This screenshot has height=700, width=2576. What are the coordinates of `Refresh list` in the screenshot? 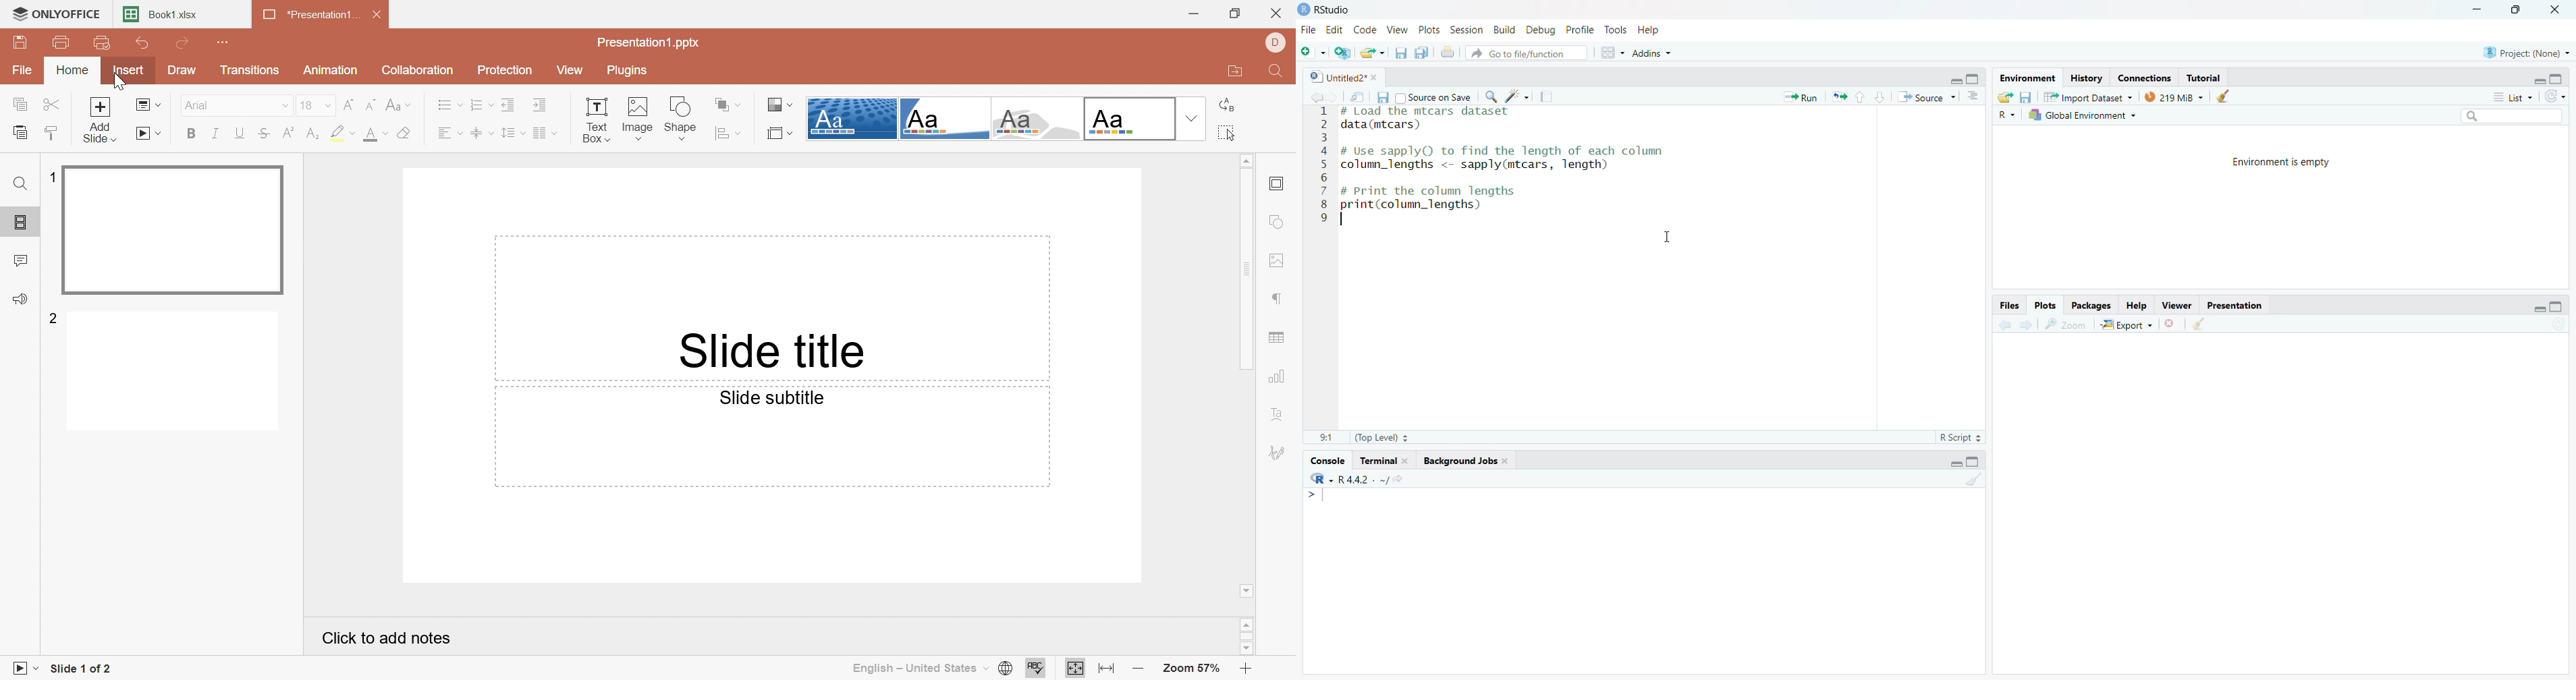 It's located at (2556, 97).